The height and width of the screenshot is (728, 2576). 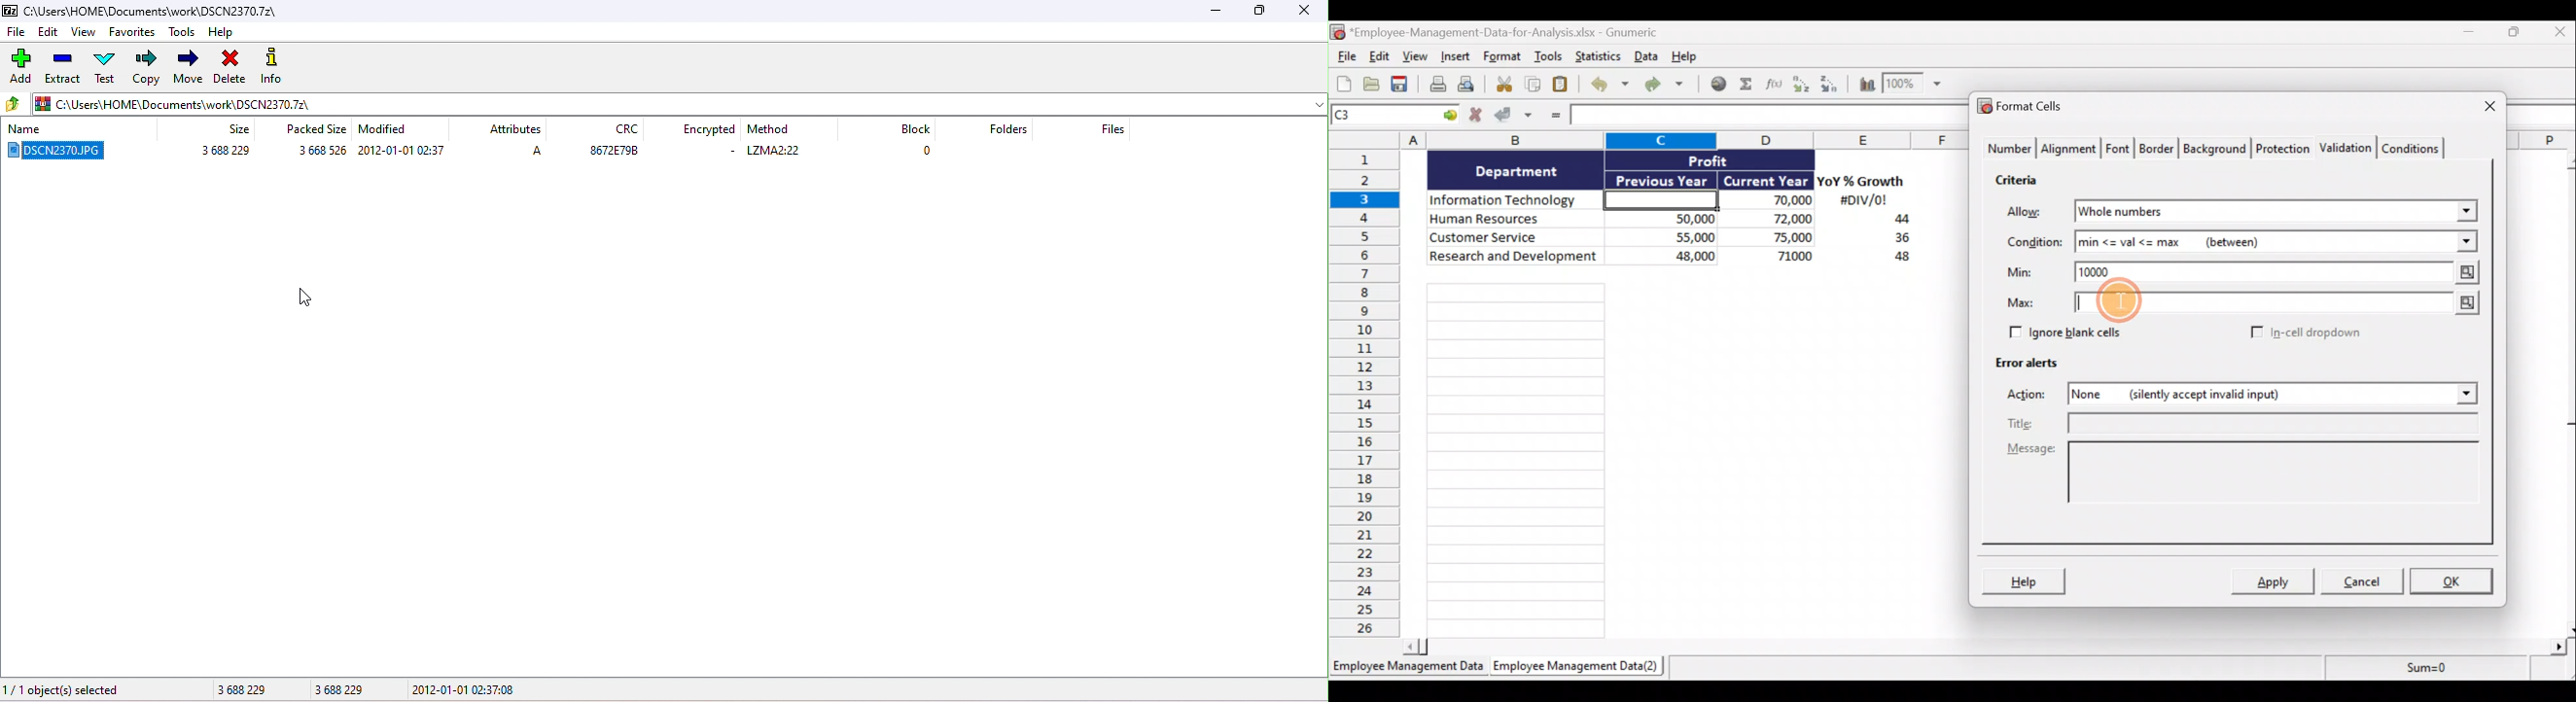 I want to click on size, so click(x=304, y=151).